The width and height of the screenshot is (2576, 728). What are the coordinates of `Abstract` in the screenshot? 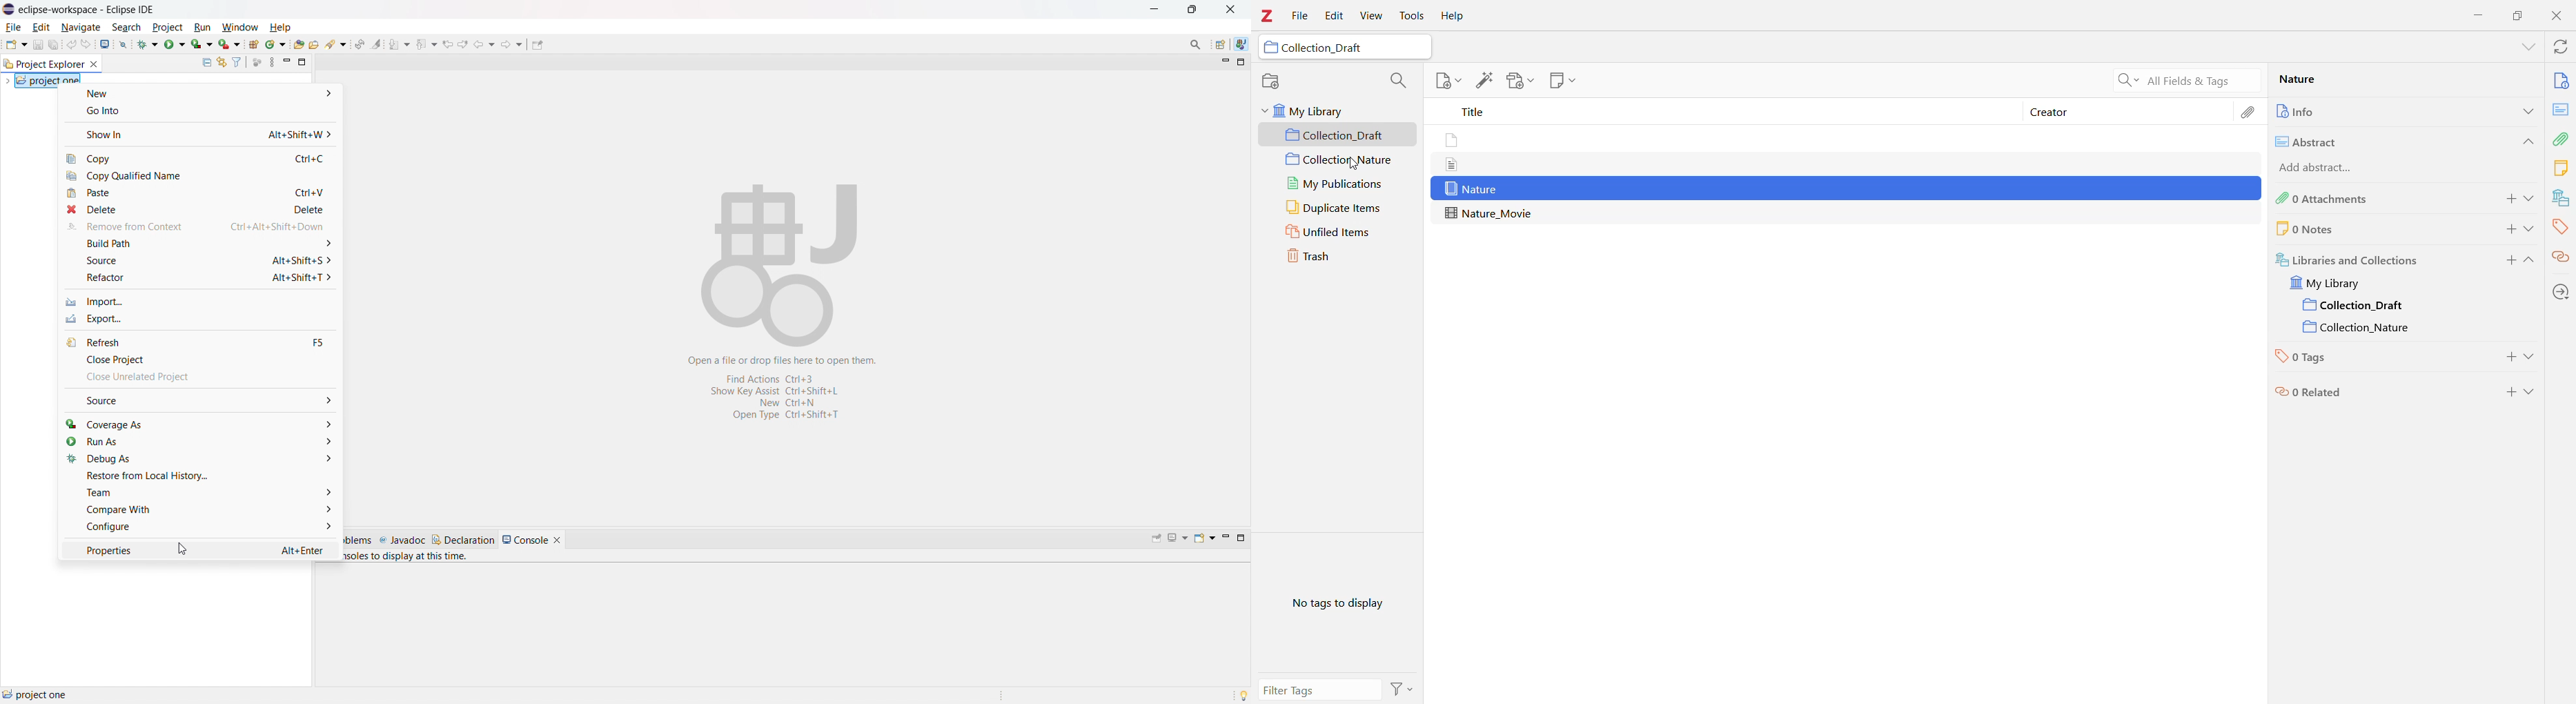 It's located at (2381, 140).